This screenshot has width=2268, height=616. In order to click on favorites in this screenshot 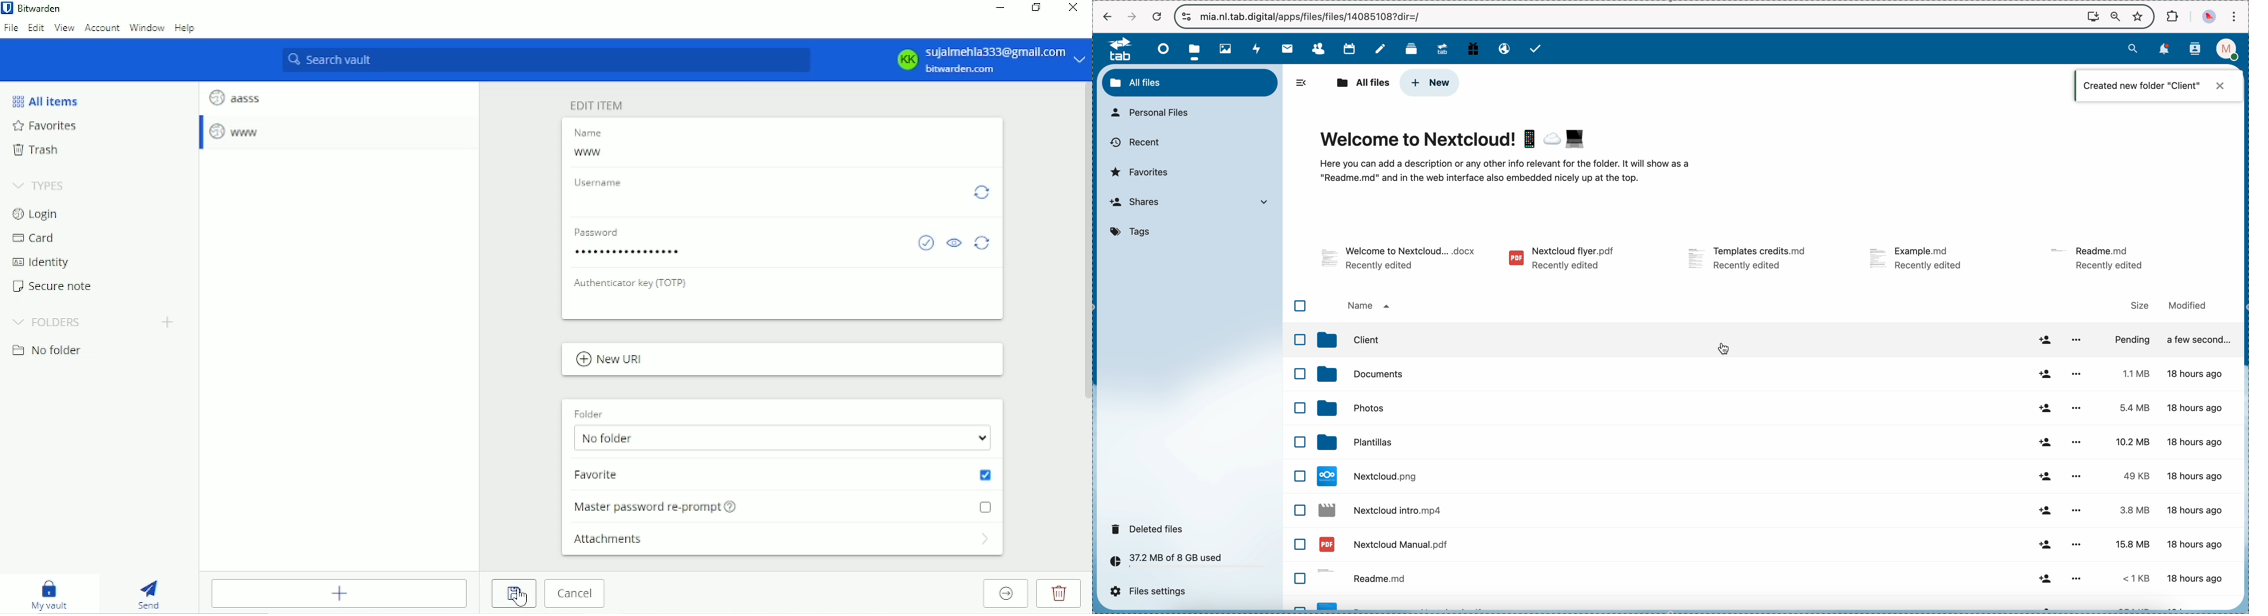, I will do `click(1142, 172)`.